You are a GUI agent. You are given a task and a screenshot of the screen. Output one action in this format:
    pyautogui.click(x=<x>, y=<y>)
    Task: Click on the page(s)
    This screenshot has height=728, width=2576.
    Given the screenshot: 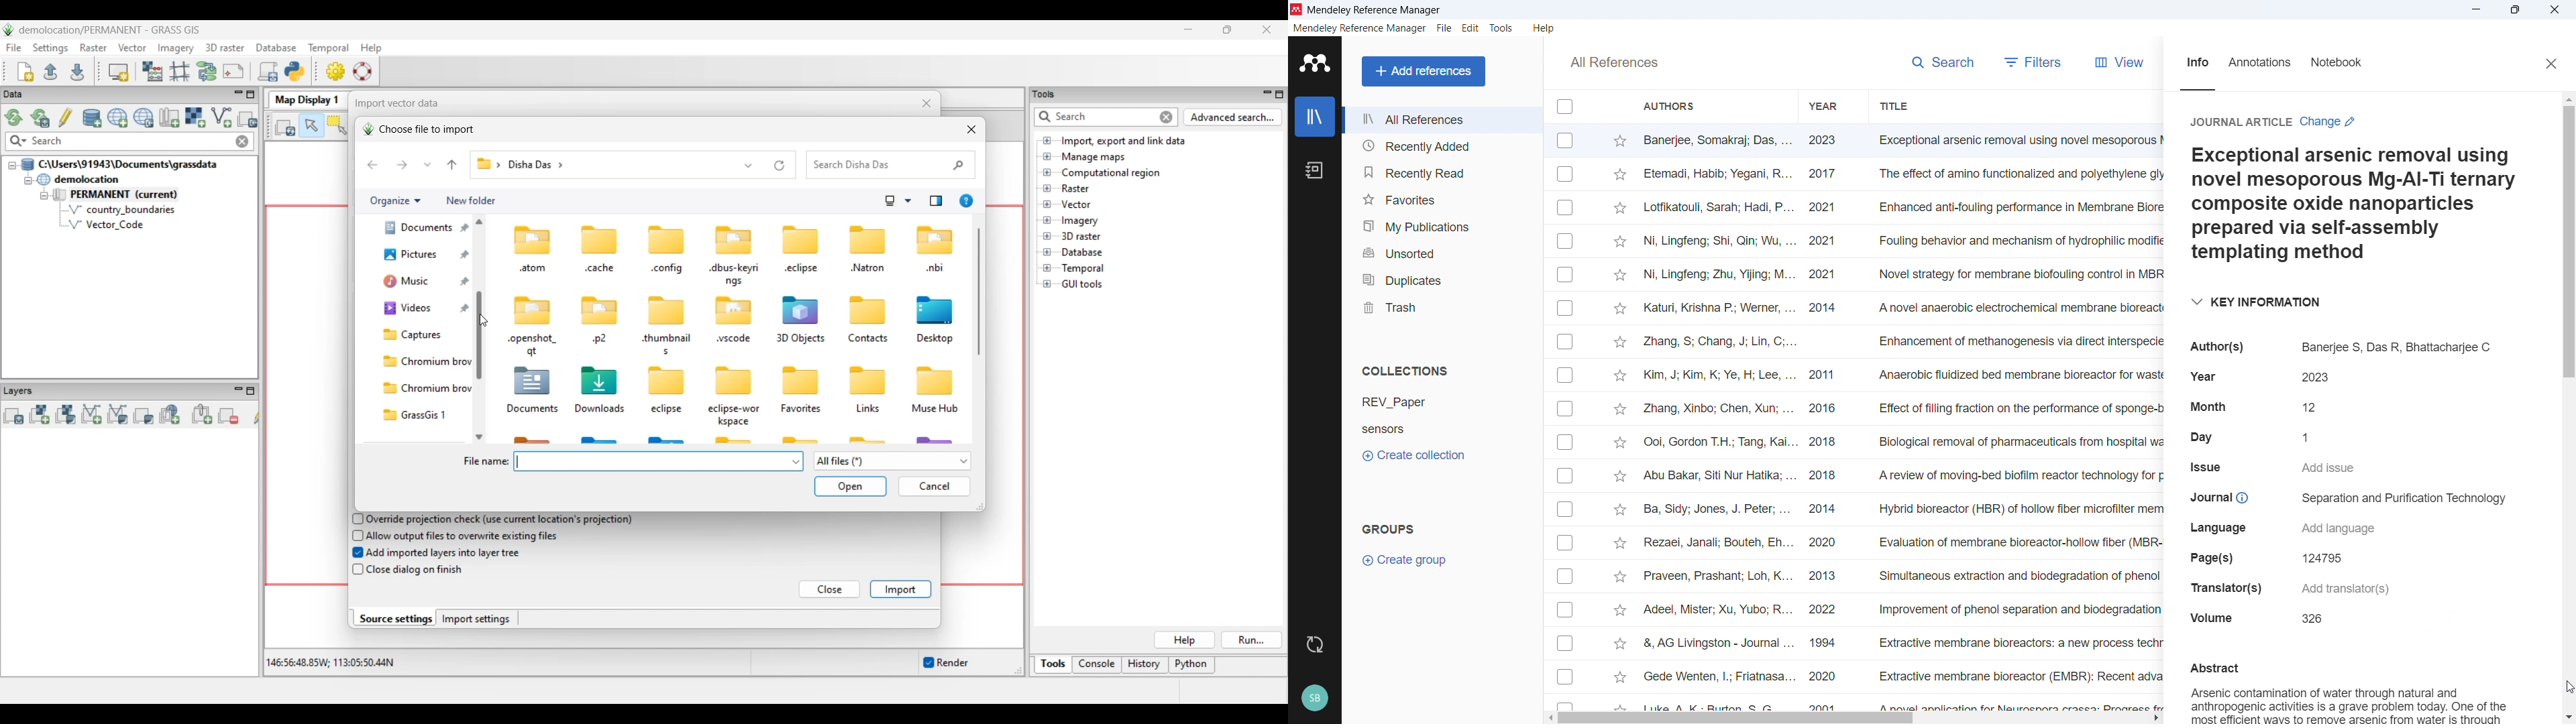 What is the action you would take?
    pyautogui.click(x=2209, y=559)
    